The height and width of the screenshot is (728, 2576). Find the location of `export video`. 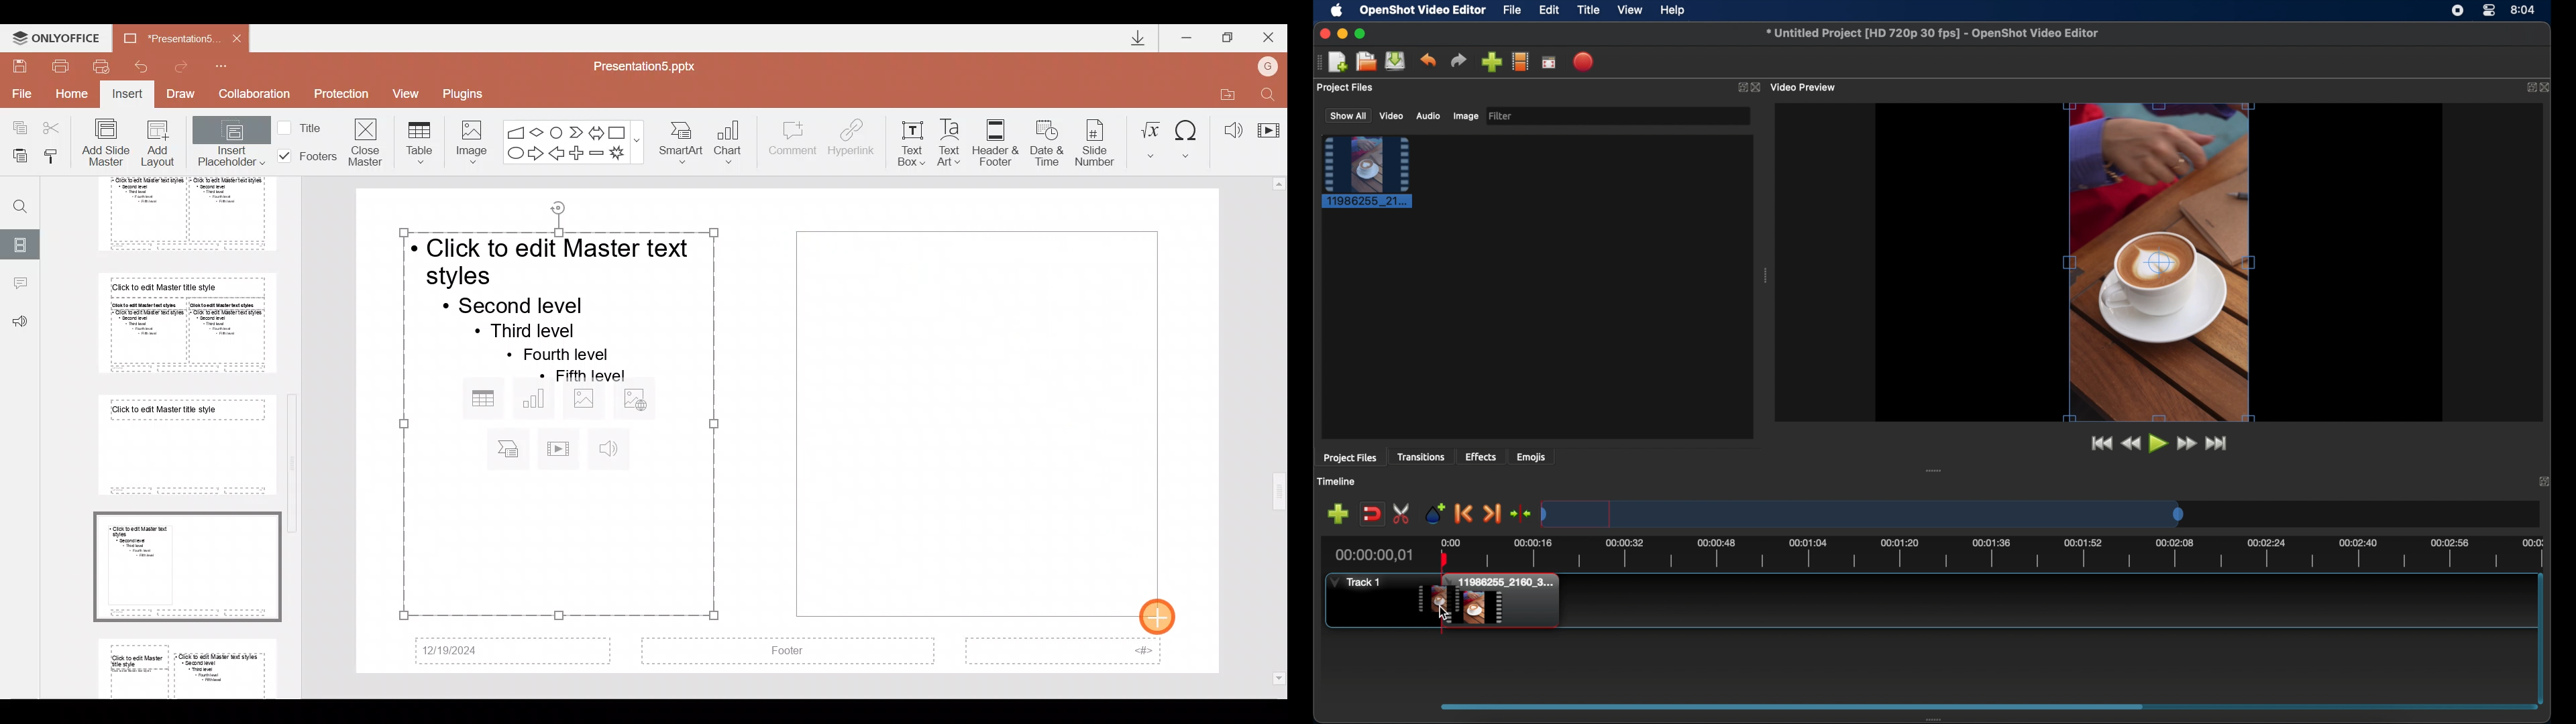

export video is located at coordinates (1585, 62).